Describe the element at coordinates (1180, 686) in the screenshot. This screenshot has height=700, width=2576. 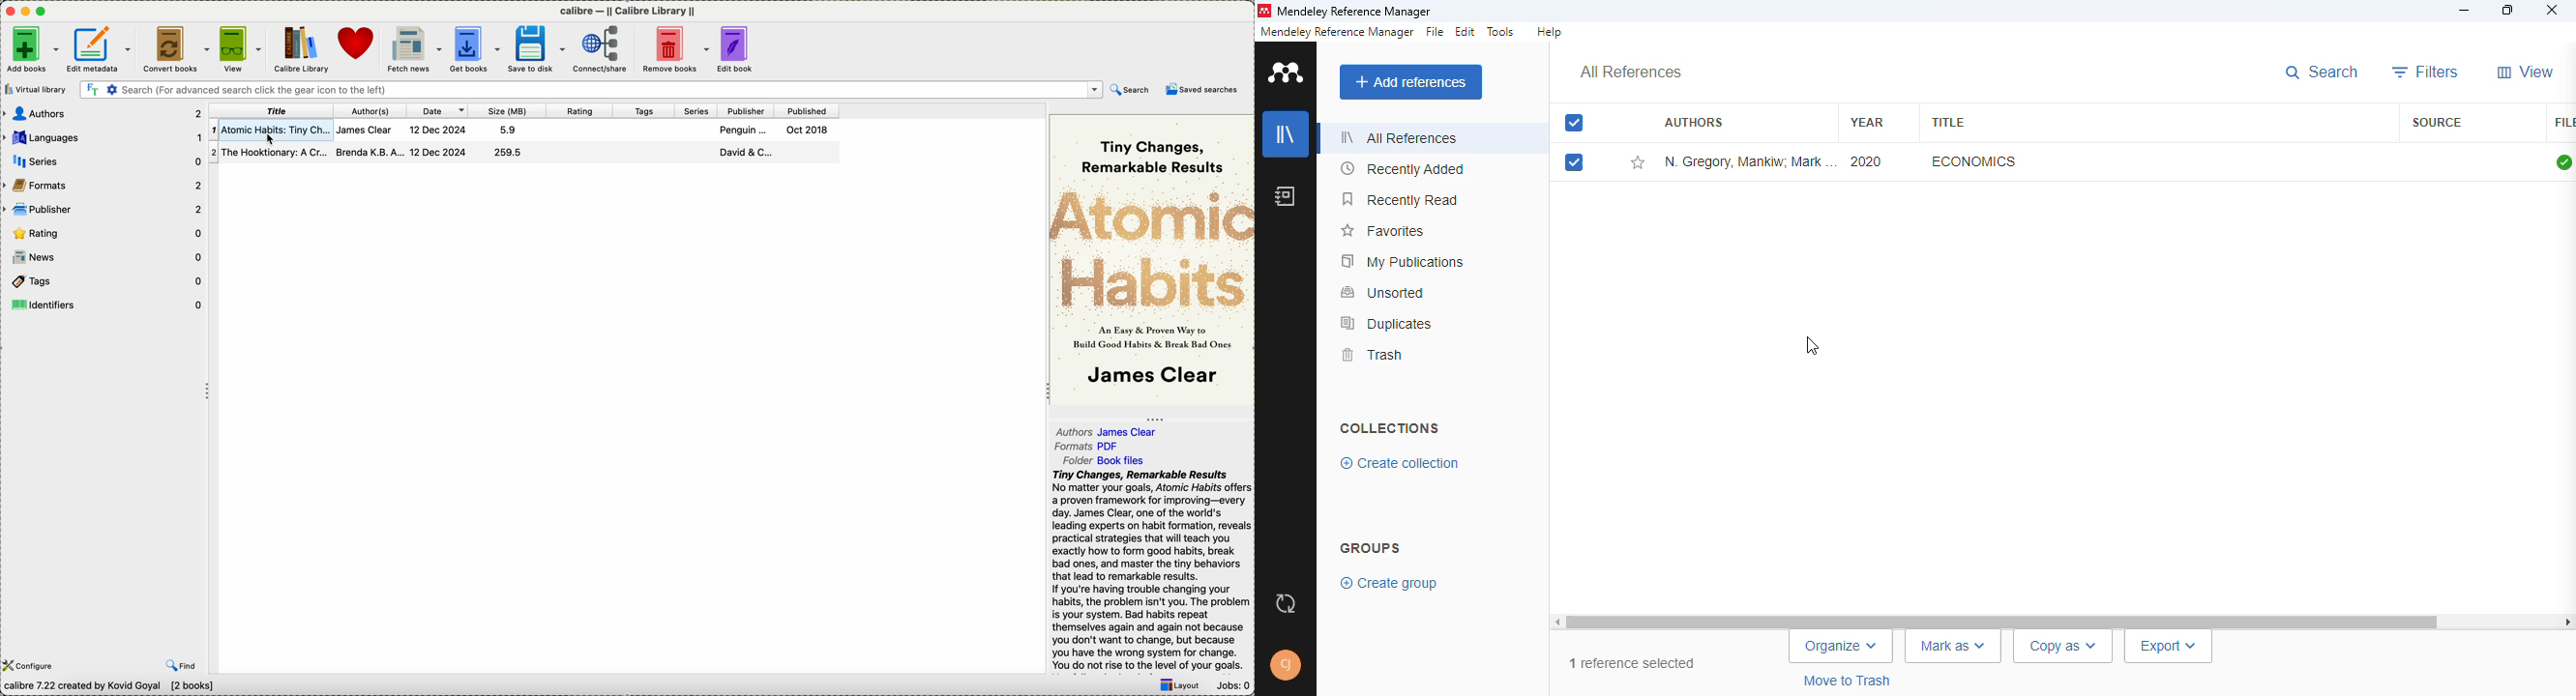
I see `layout` at that location.